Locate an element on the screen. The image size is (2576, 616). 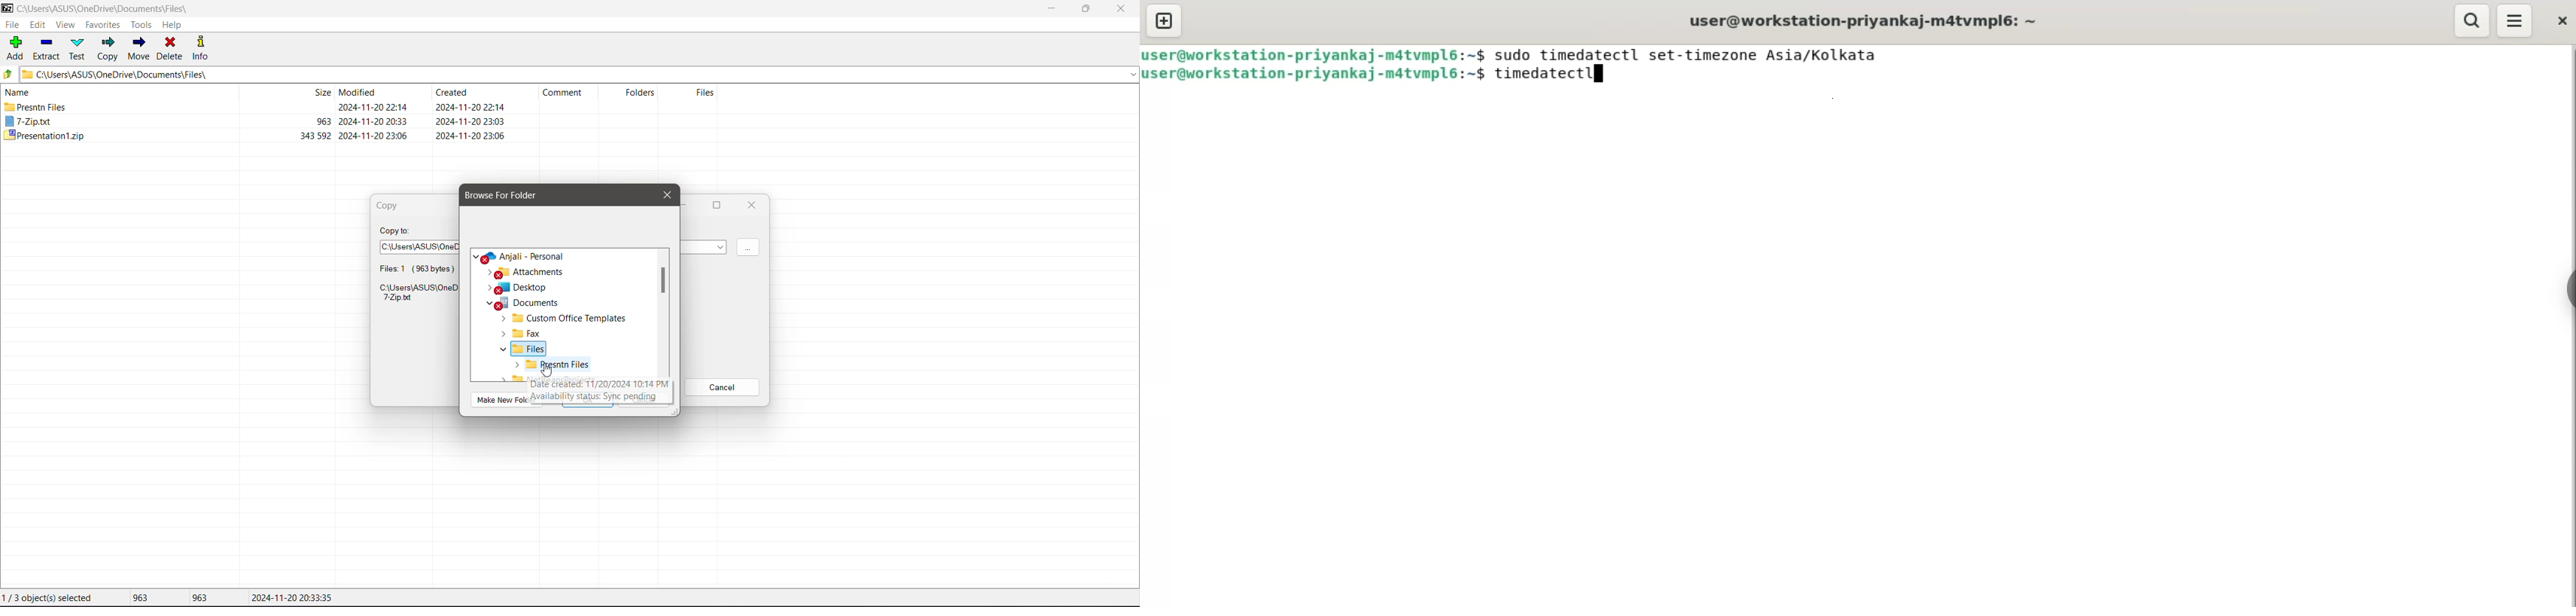
Copy is located at coordinates (392, 207).